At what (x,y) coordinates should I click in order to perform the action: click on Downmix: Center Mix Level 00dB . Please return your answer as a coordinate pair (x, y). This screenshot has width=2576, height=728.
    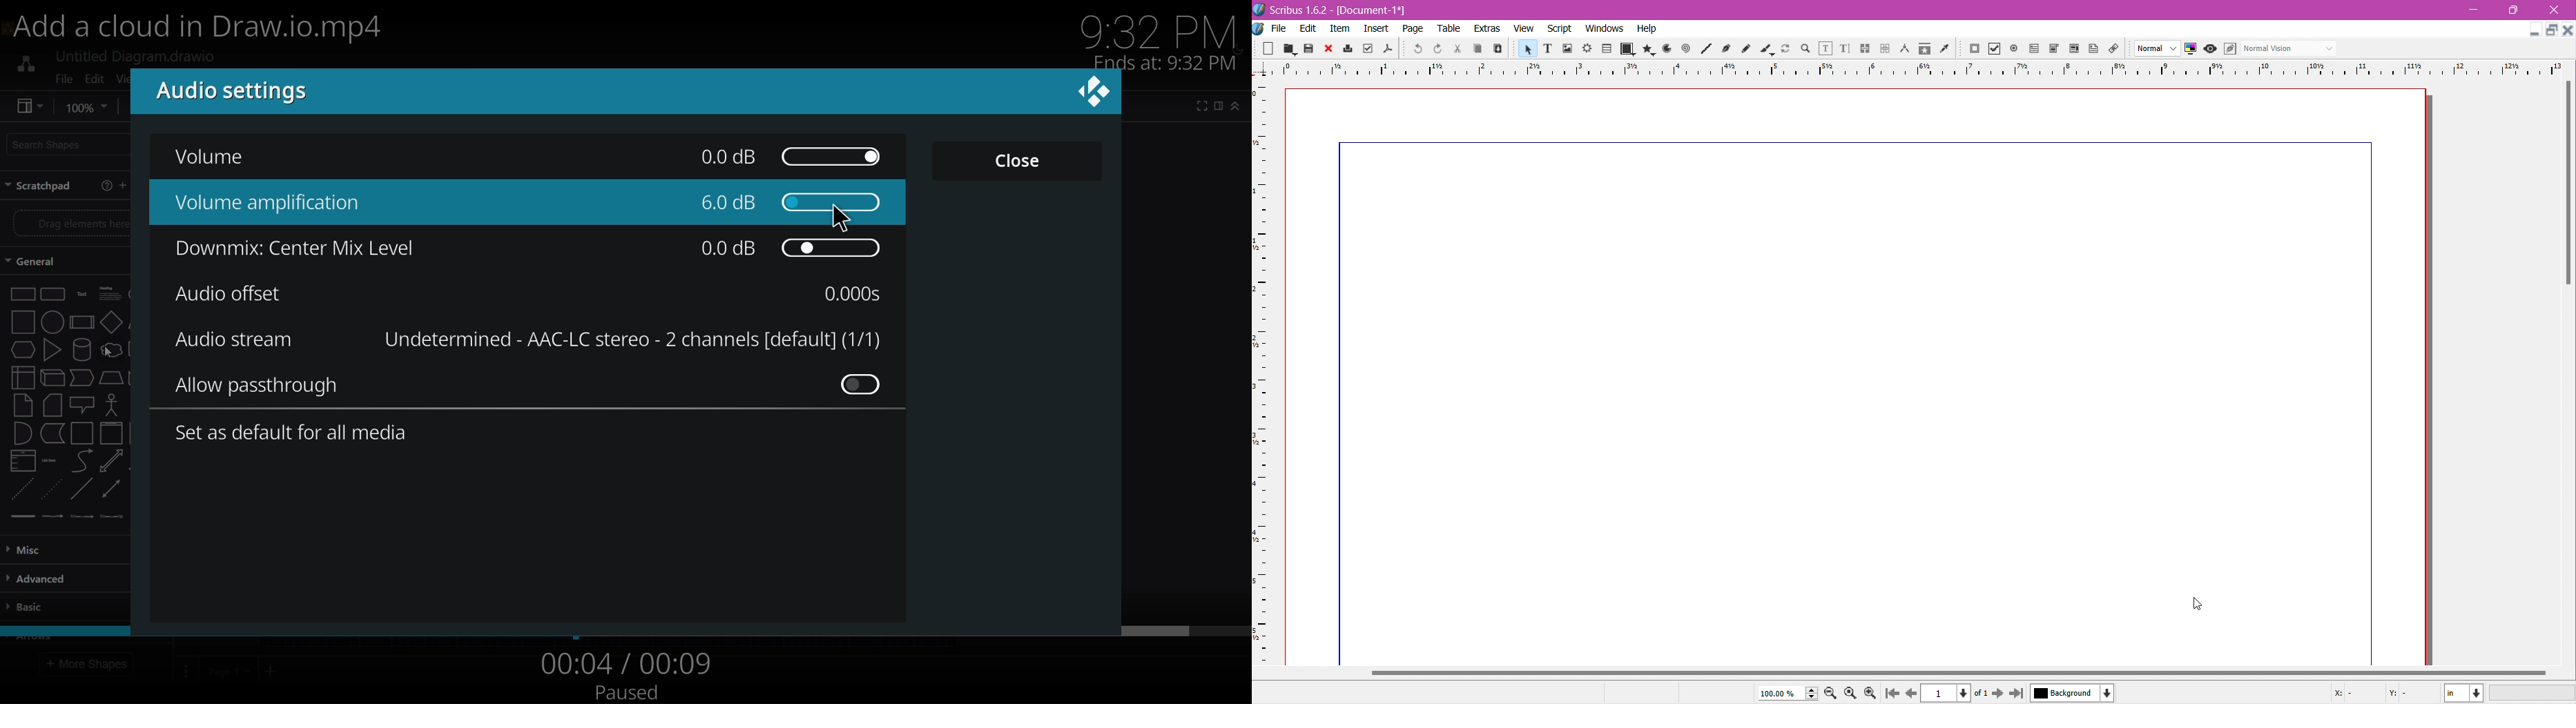
    Looking at the image, I should click on (521, 251).